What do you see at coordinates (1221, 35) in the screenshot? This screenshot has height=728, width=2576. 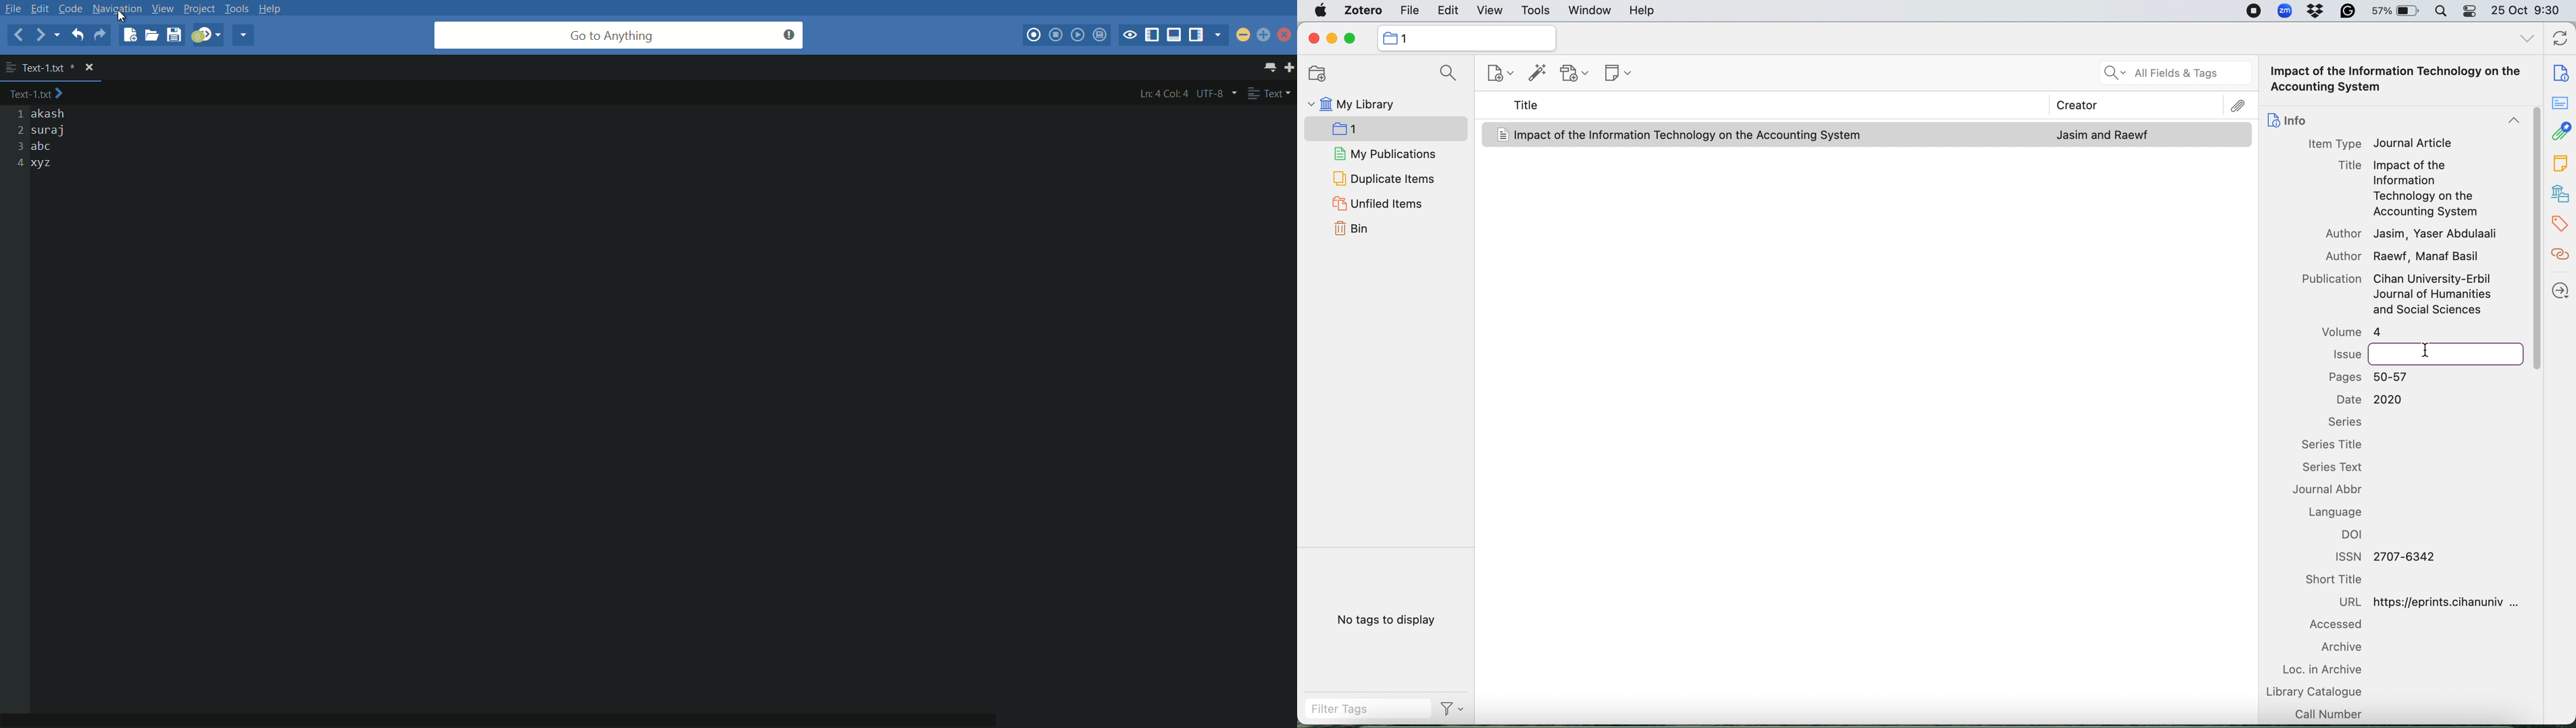 I see `show specific sidebar/tab` at bounding box center [1221, 35].